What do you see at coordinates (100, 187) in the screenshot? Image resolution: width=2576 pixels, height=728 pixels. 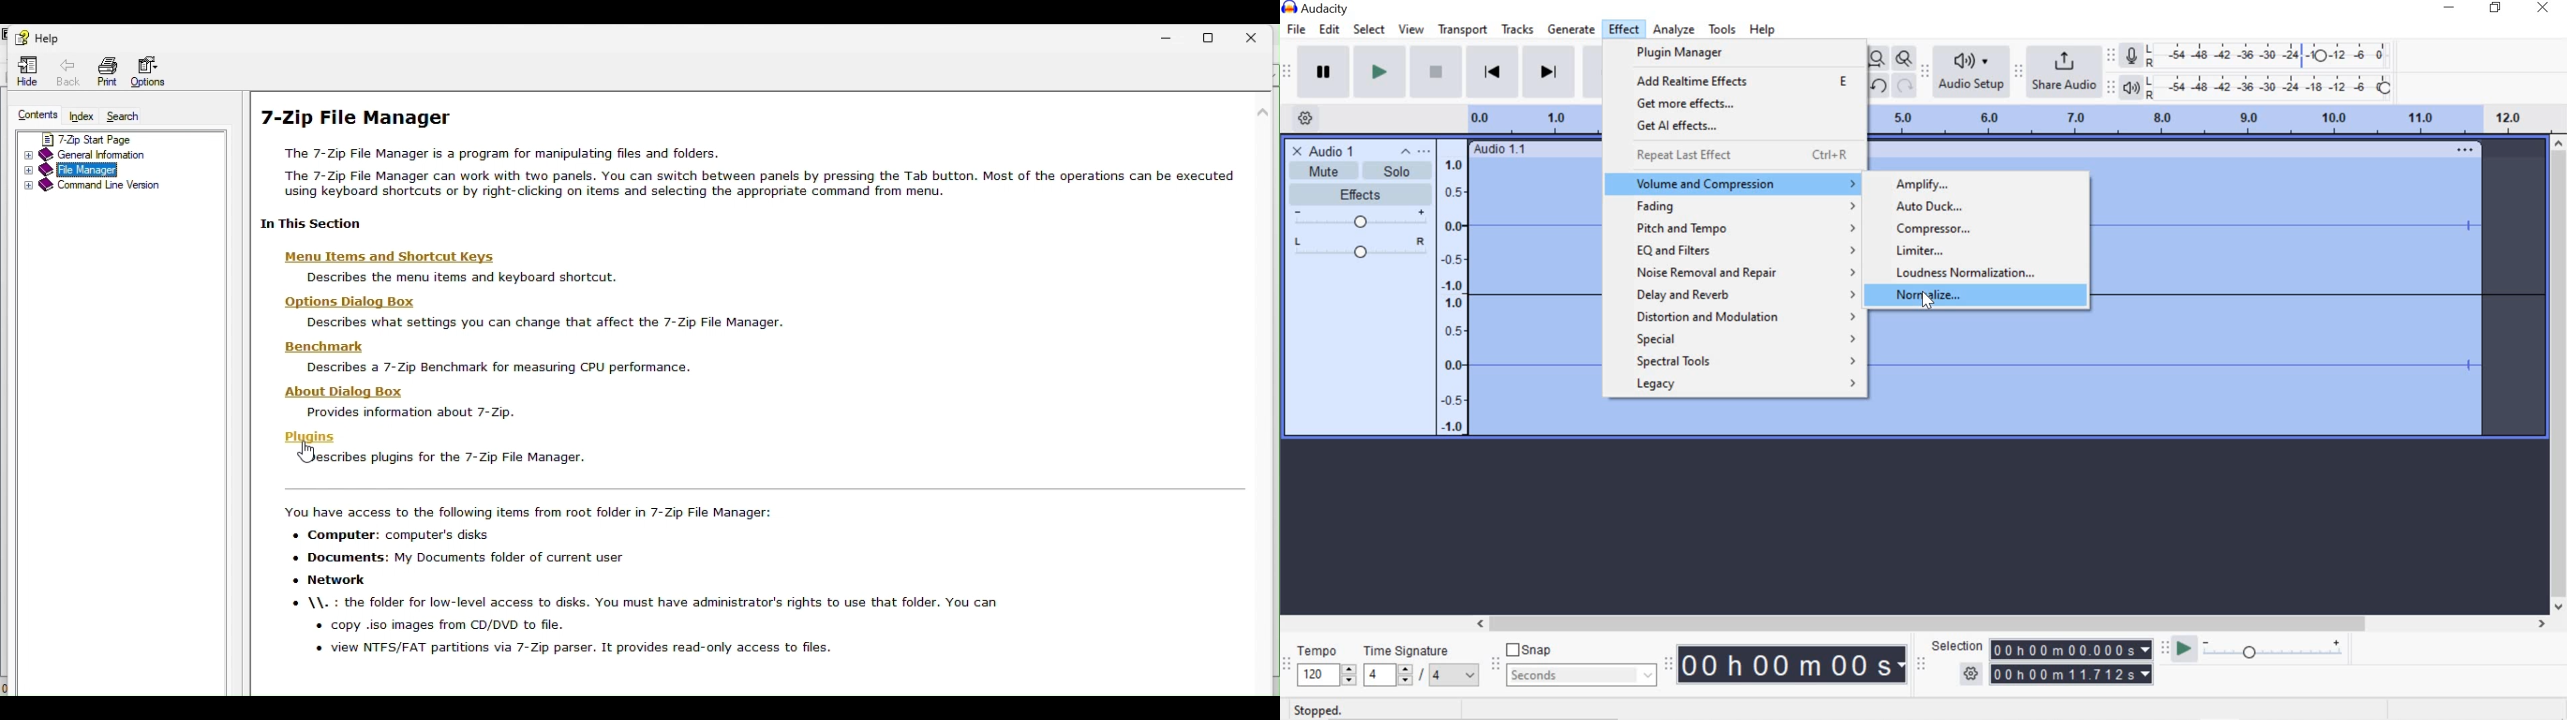 I see `Command line version ` at bounding box center [100, 187].